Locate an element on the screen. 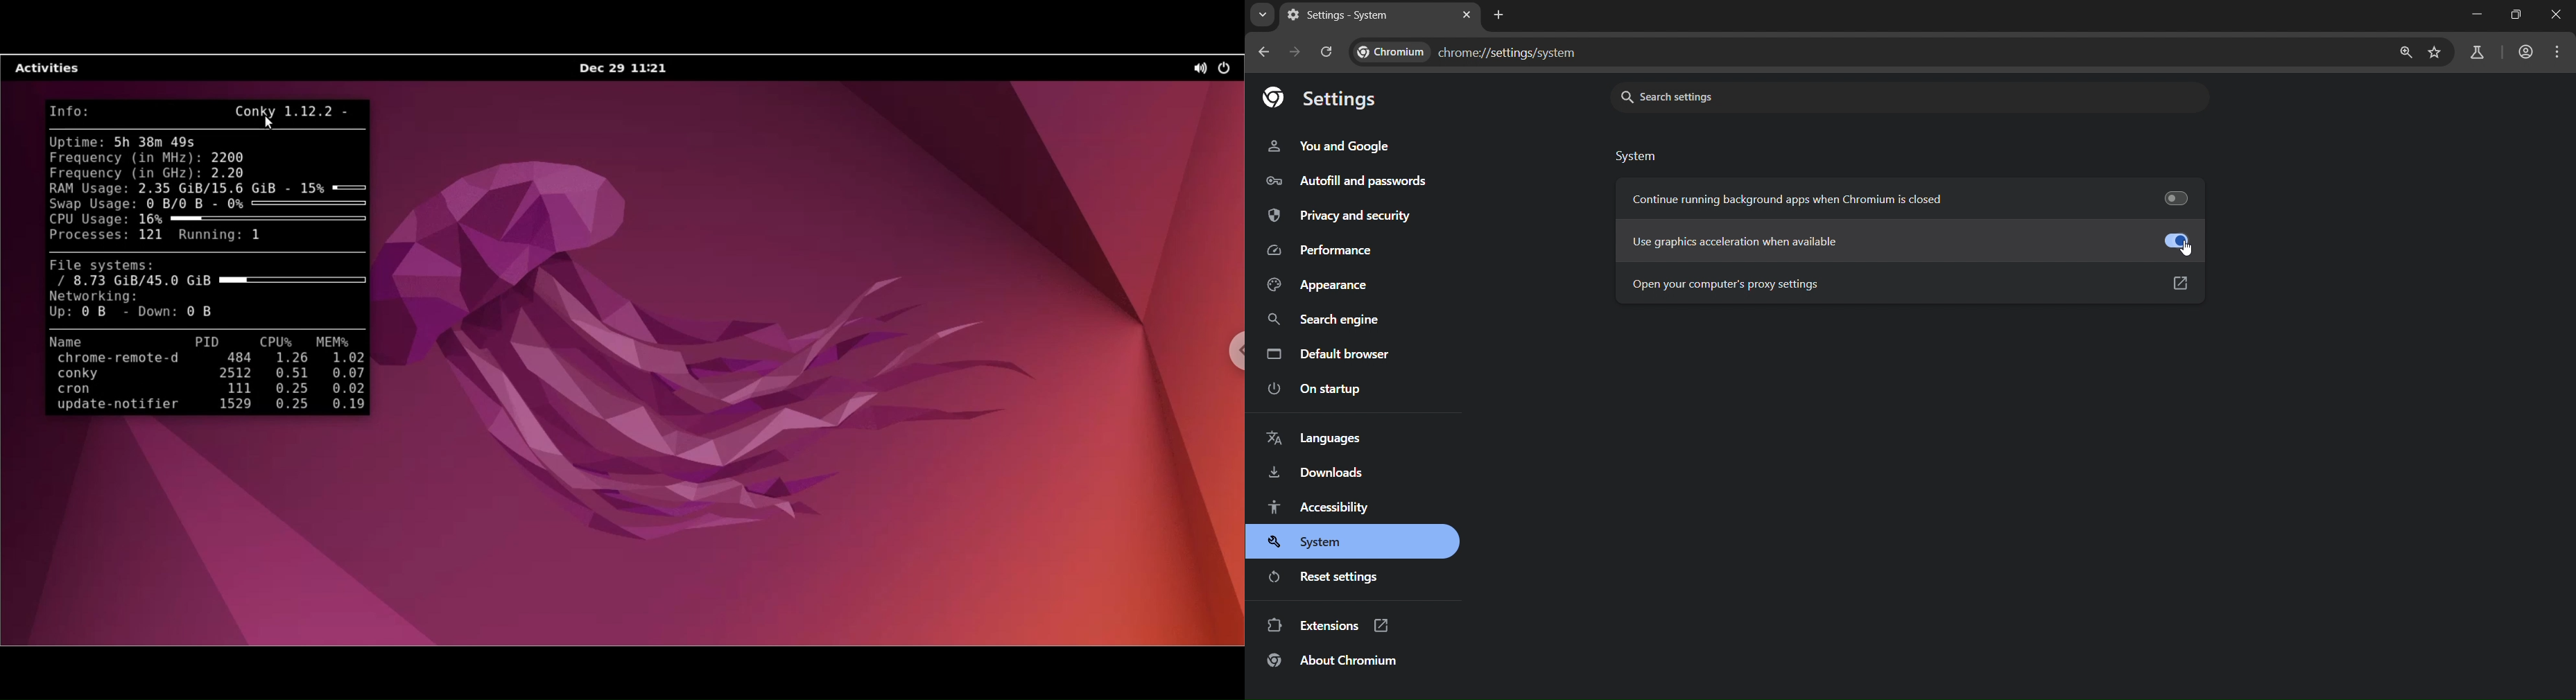 The image size is (2576, 700). open your computer's proxy settings is located at coordinates (1745, 286).